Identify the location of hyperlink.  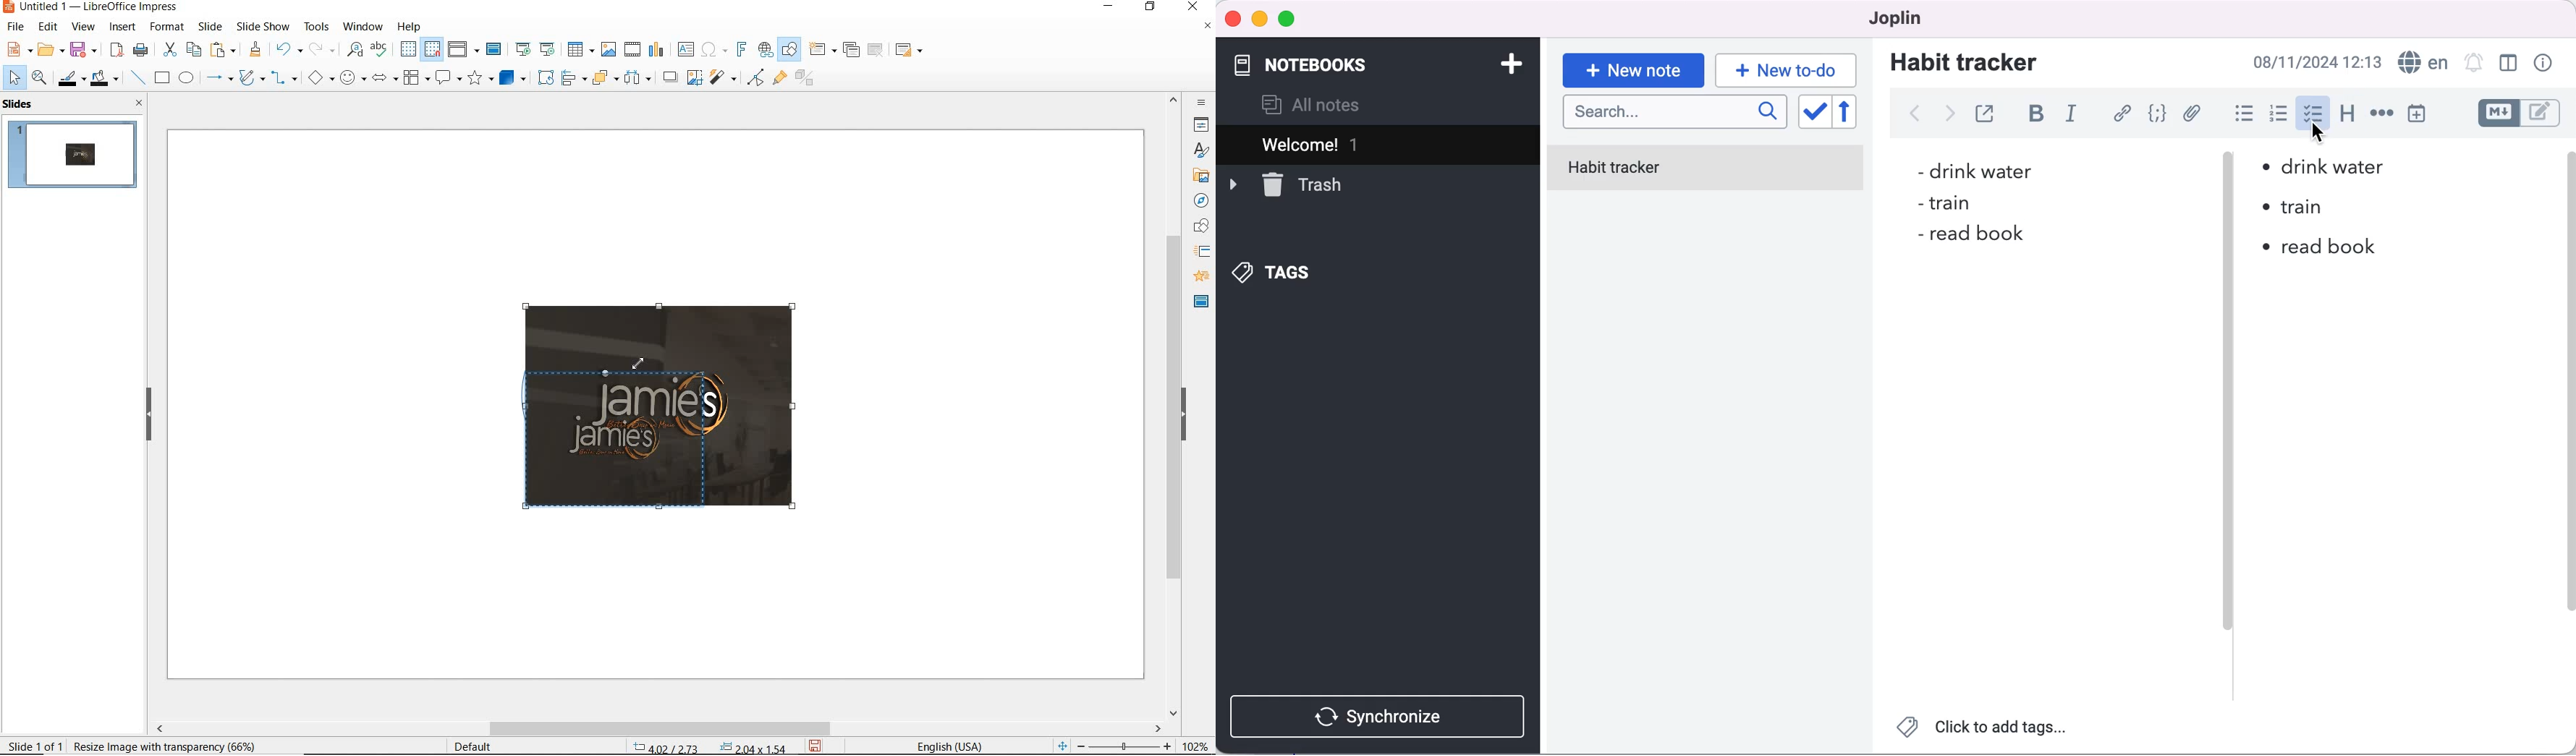
(2124, 113).